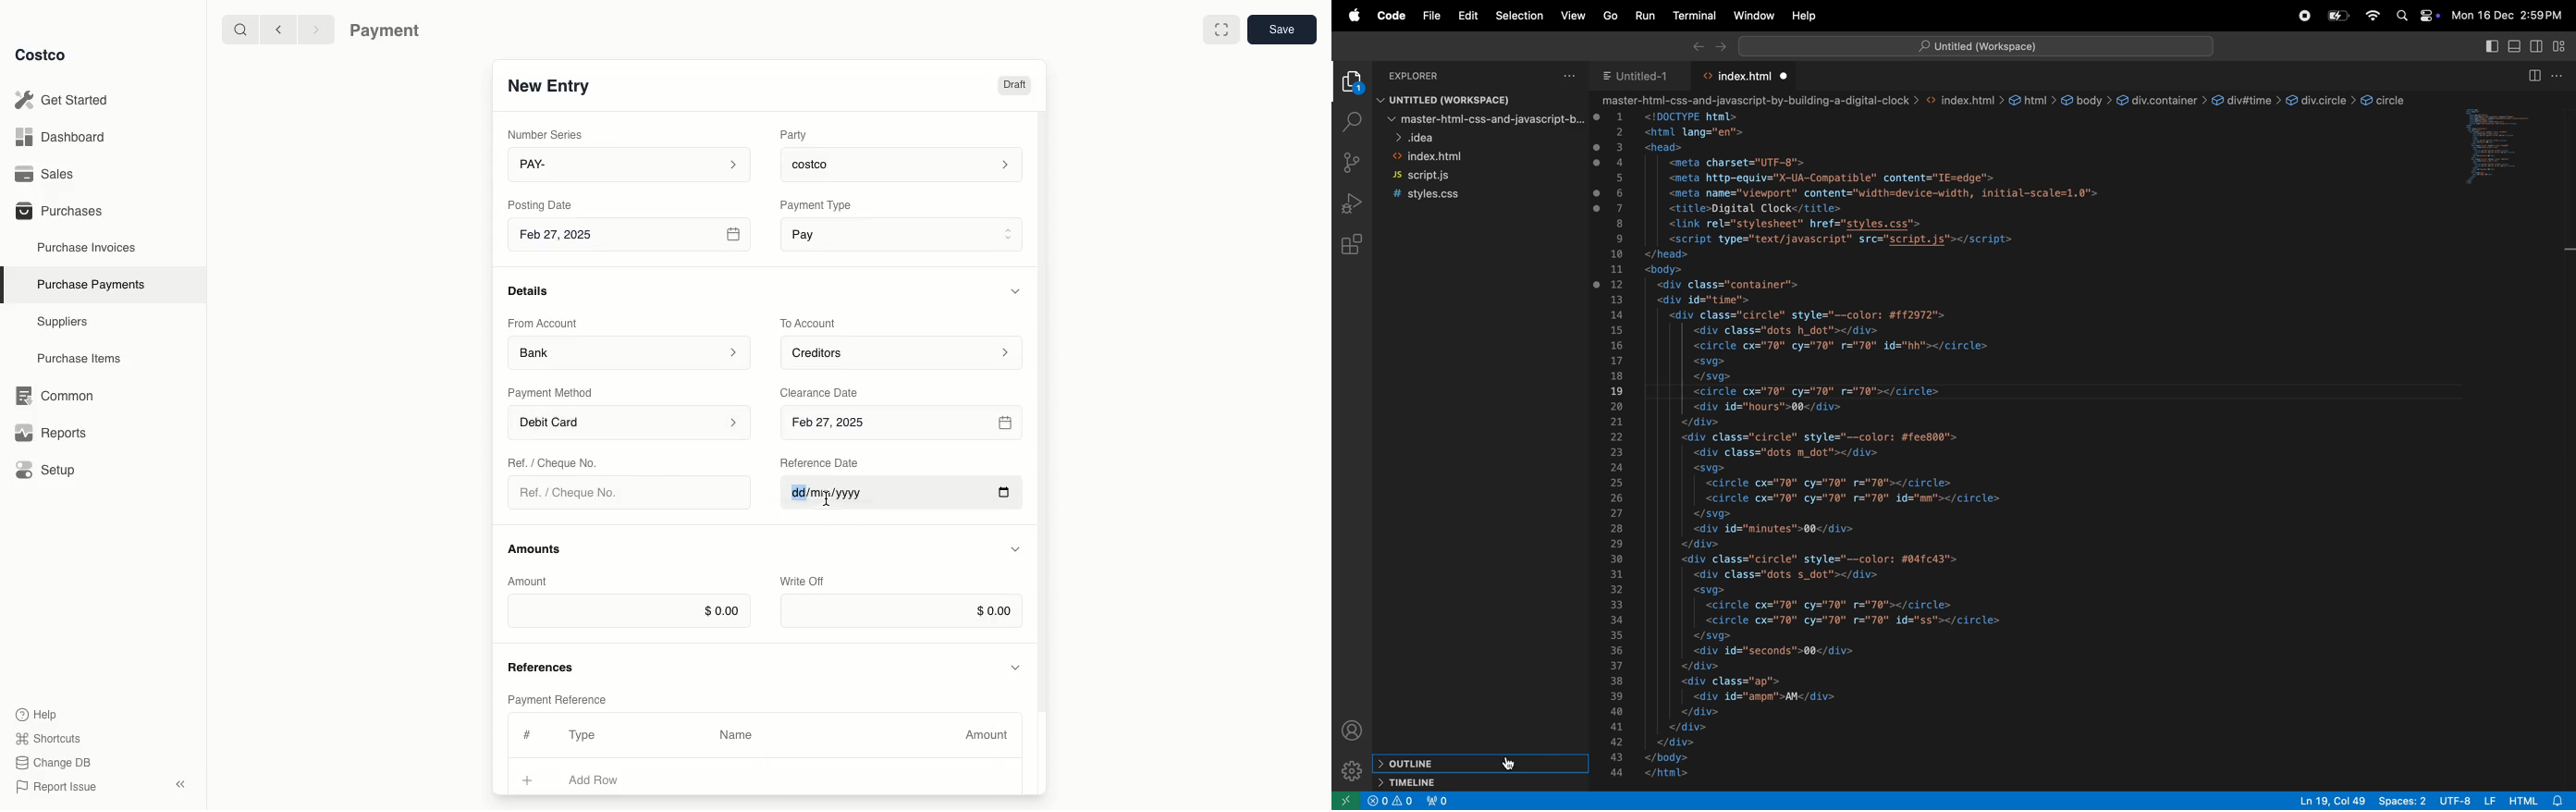 Image resolution: width=2576 pixels, height=812 pixels. Describe the element at coordinates (2562, 45) in the screenshot. I see `customize layout` at that location.